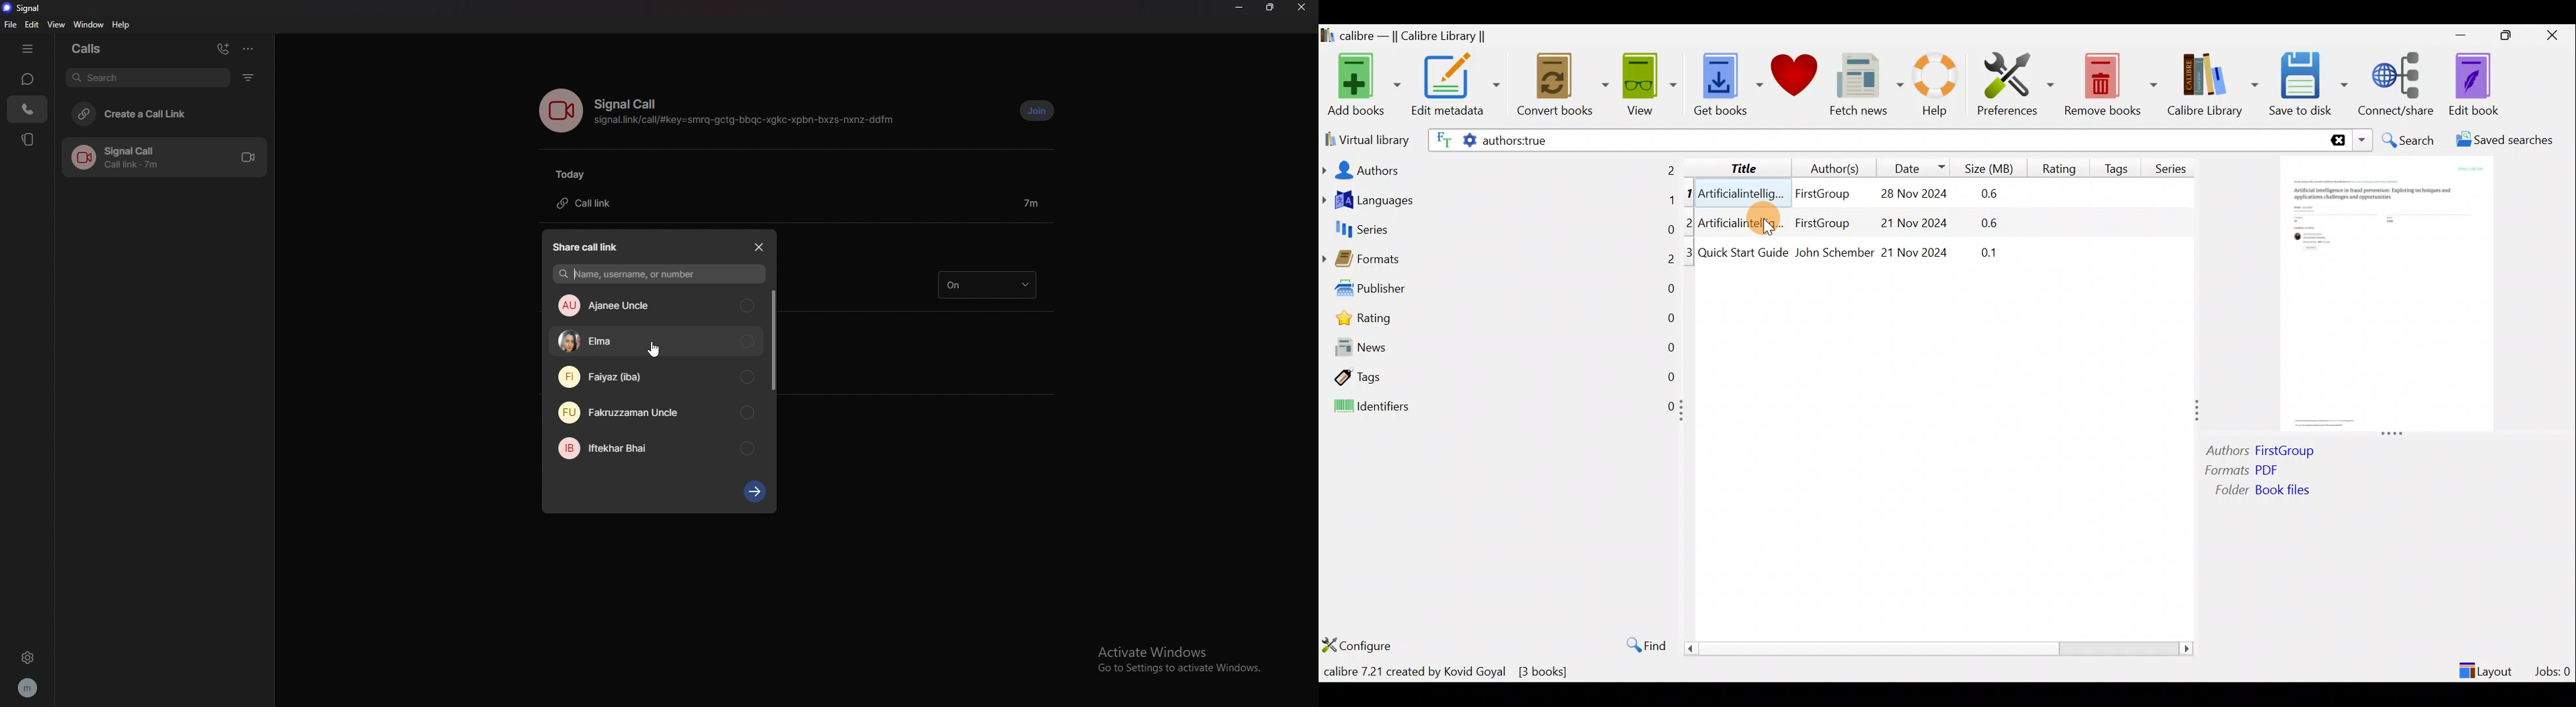  What do you see at coordinates (1914, 168) in the screenshot?
I see `Date` at bounding box center [1914, 168].